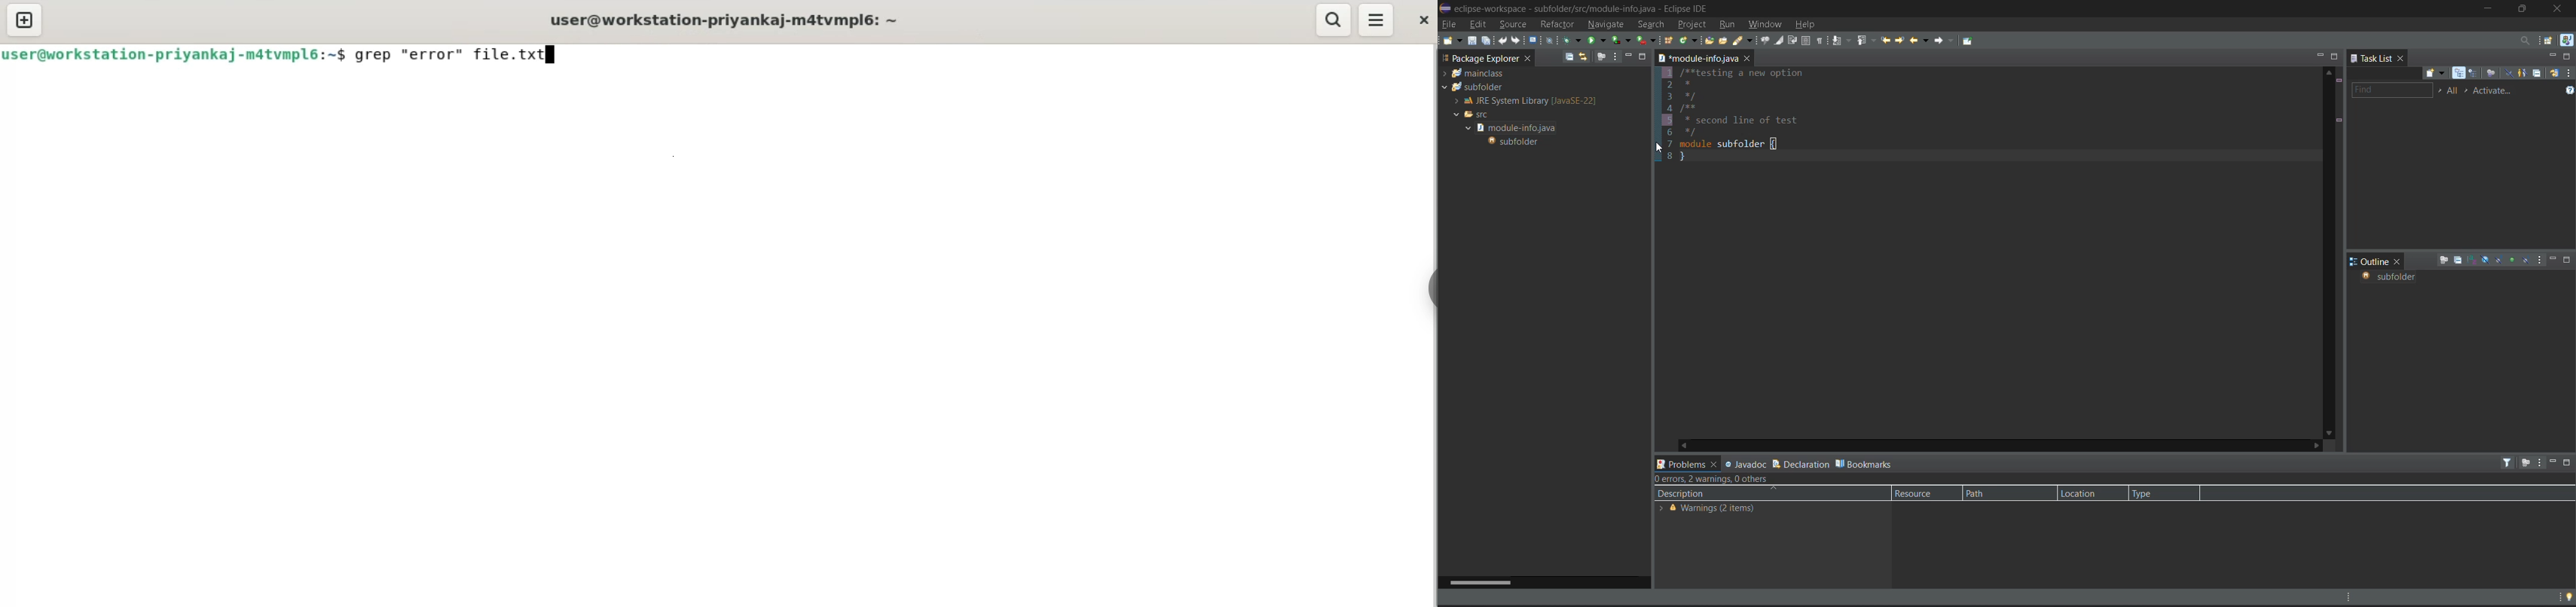 The width and height of the screenshot is (2576, 616). Describe the element at coordinates (2485, 259) in the screenshot. I see `hide fields` at that location.